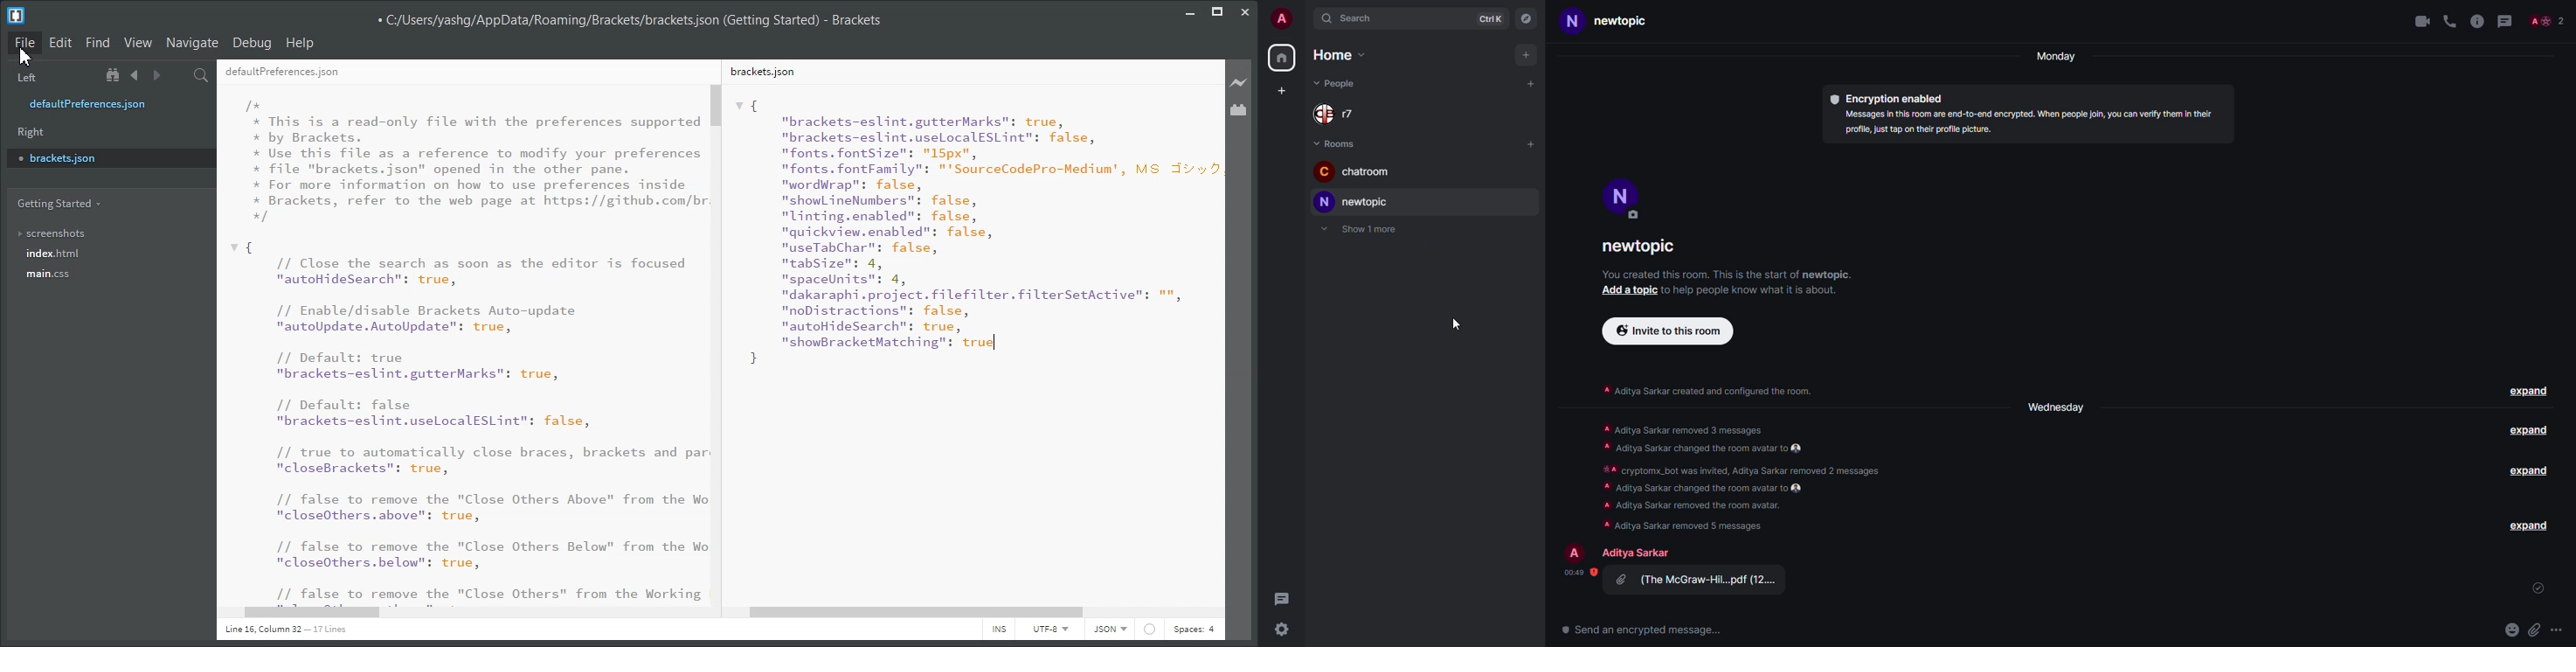 This screenshot has width=2576, height=672. I want to click on home, so click(1338, 56).